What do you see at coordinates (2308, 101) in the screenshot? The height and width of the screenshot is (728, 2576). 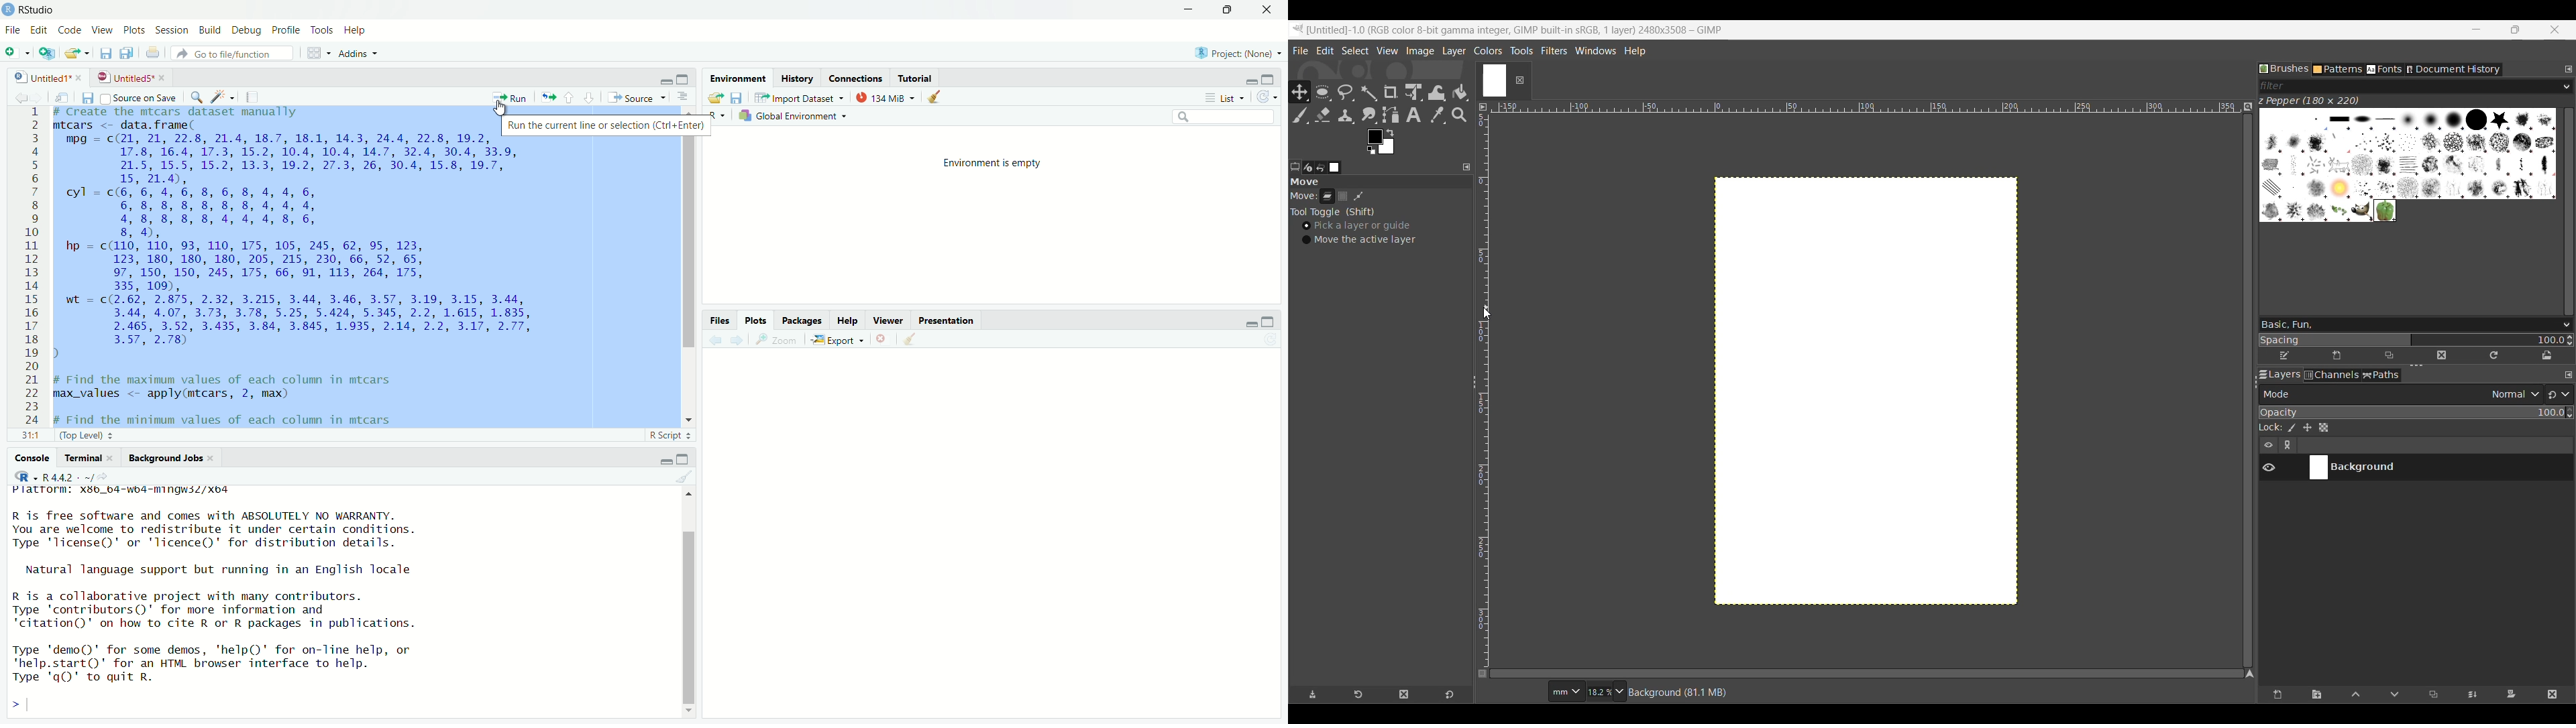 I see `Name of current brush and its dimension` at bounding box center [2308, 101].